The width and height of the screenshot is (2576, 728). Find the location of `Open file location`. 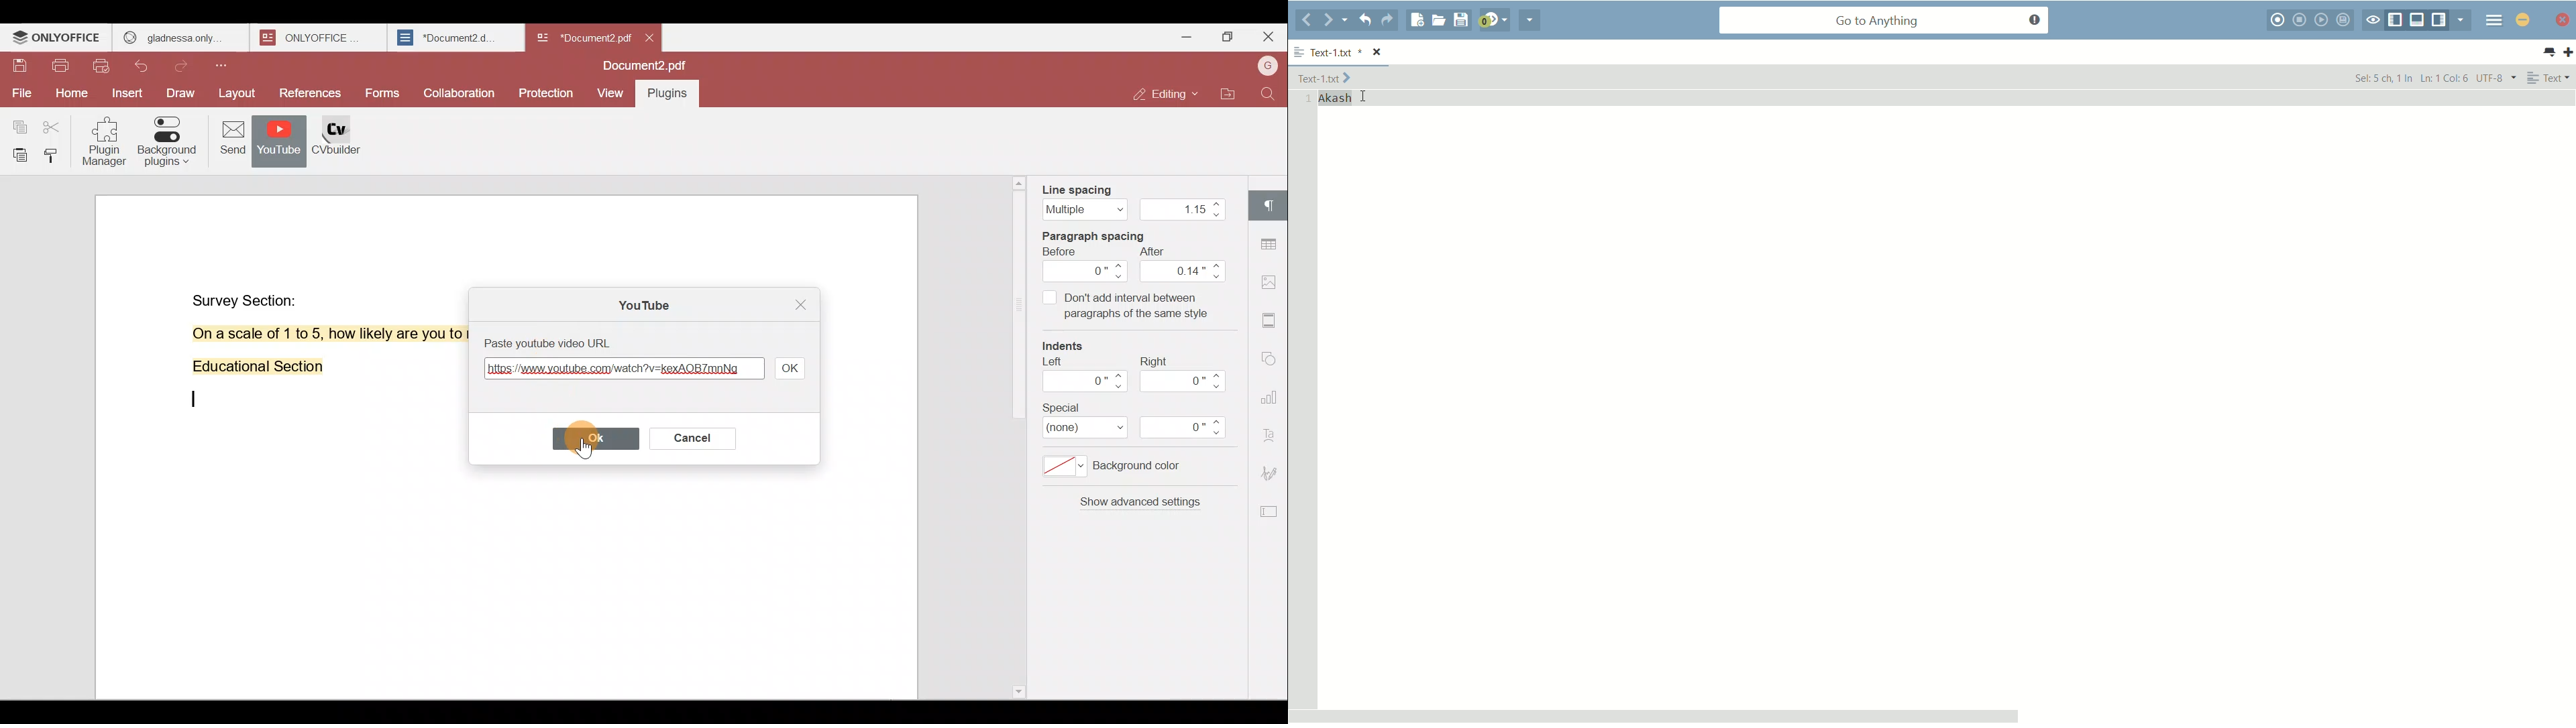

Open file location is located at coordinates (1228, 96).